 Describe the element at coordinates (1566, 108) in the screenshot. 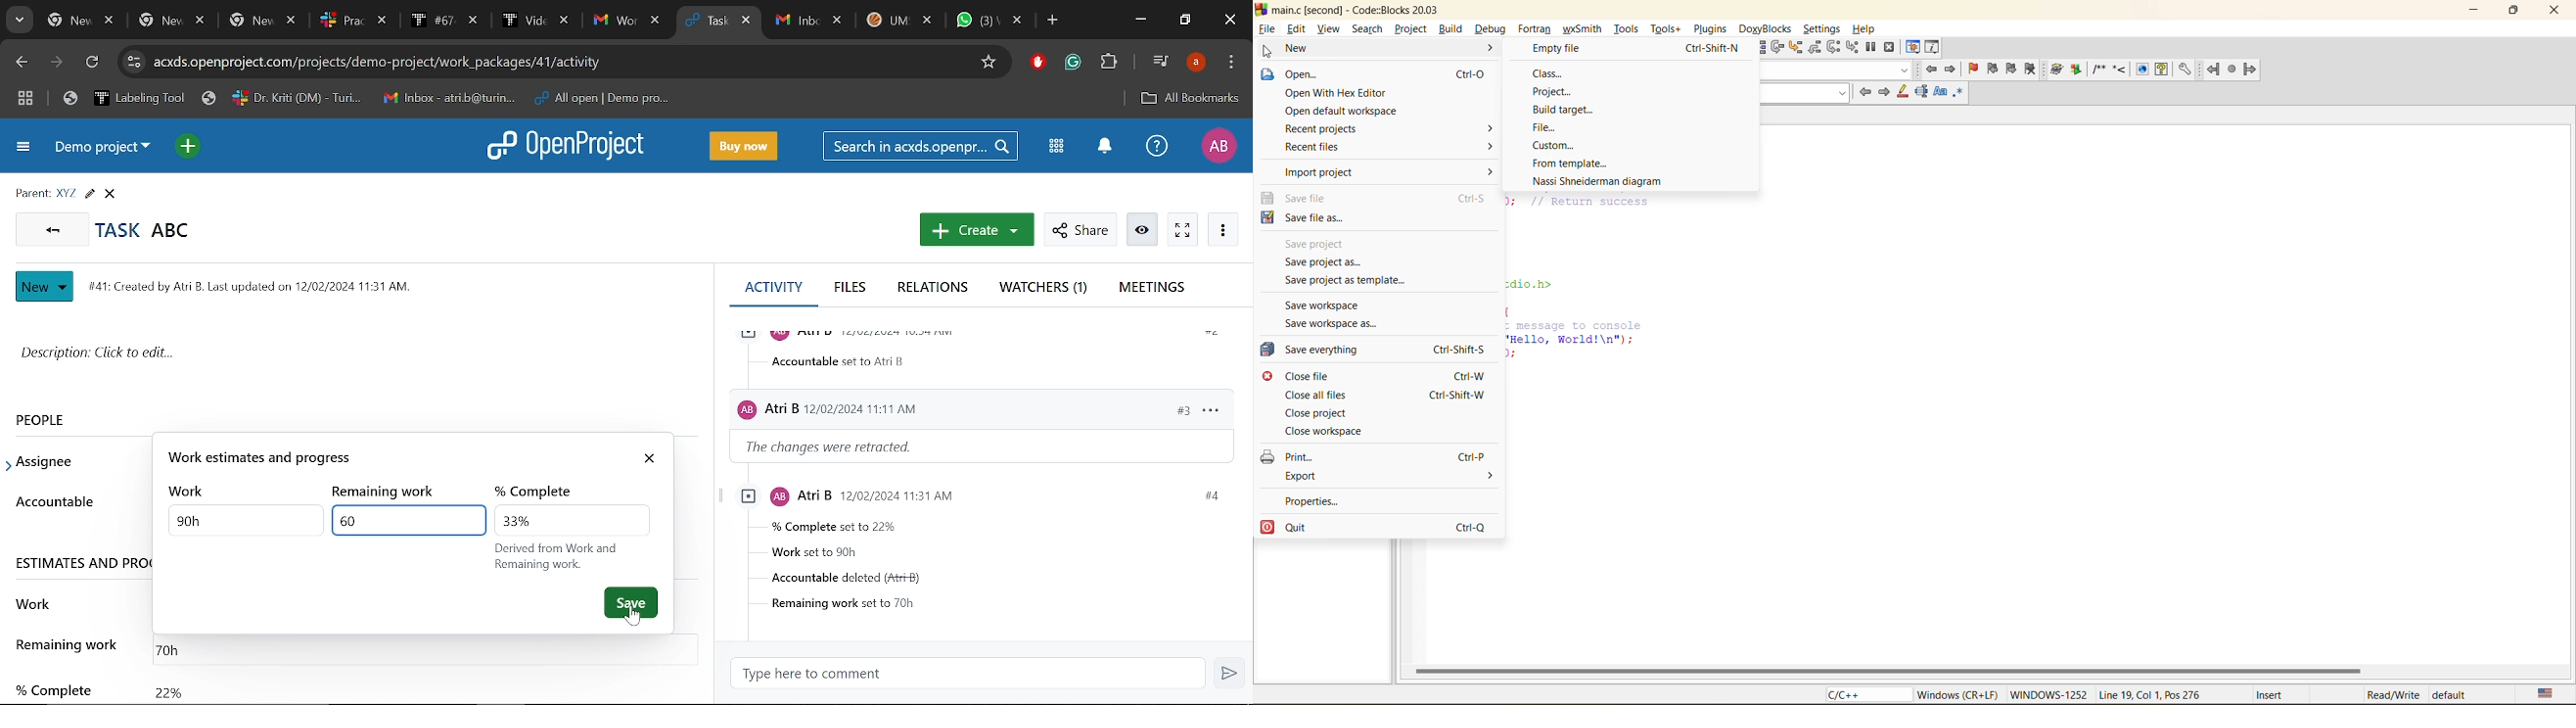

I see `build target` at that location.